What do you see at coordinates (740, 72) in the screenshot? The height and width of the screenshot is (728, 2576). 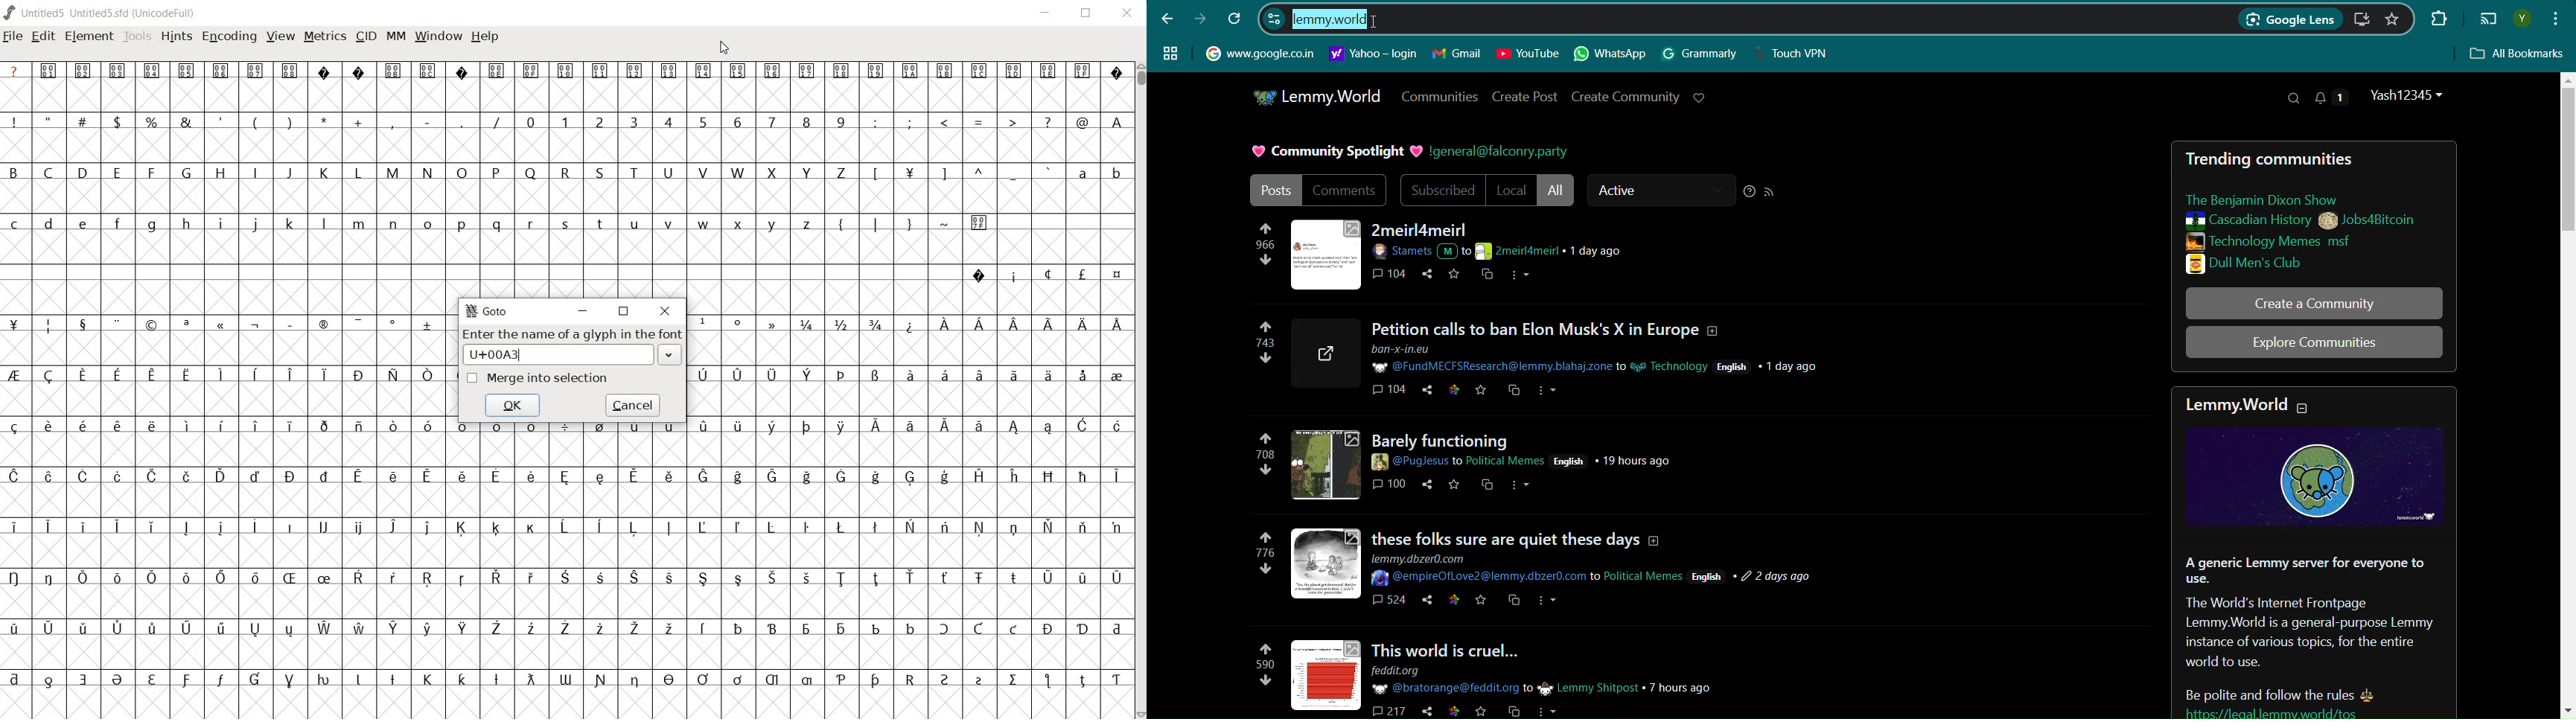 I see `Symbol` at bounding box center [740, 72].